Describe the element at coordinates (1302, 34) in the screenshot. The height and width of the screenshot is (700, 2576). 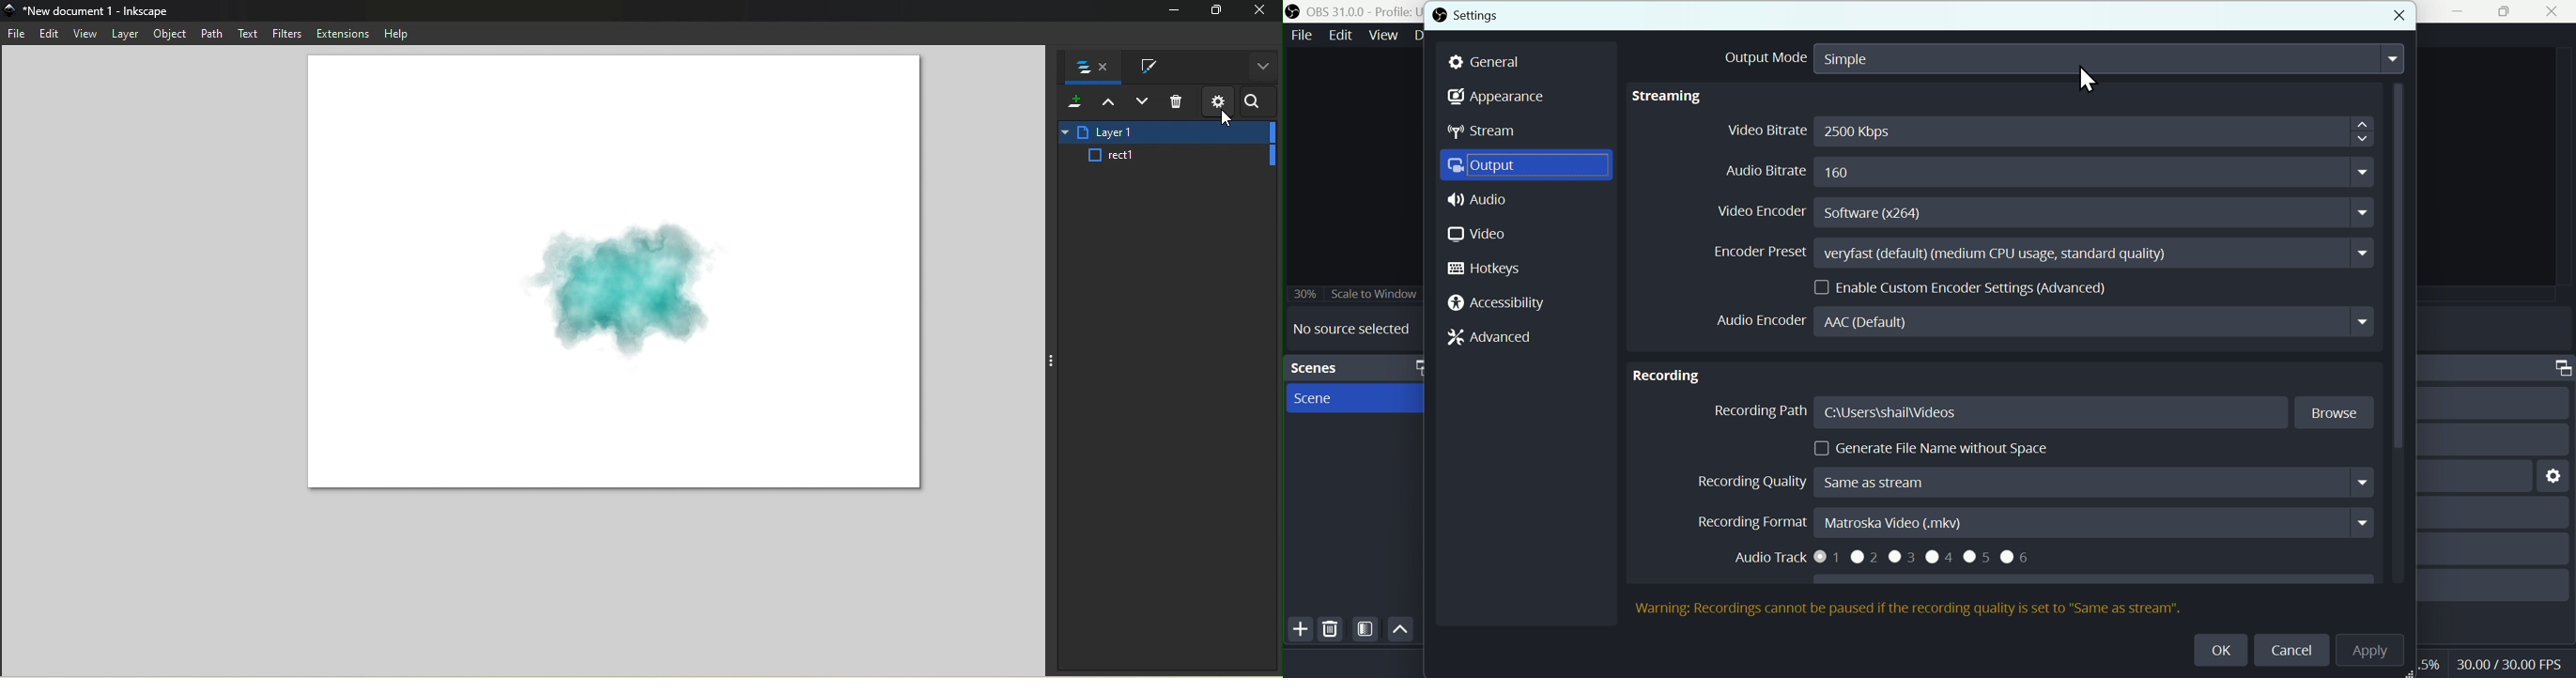
I see `File` at that location.